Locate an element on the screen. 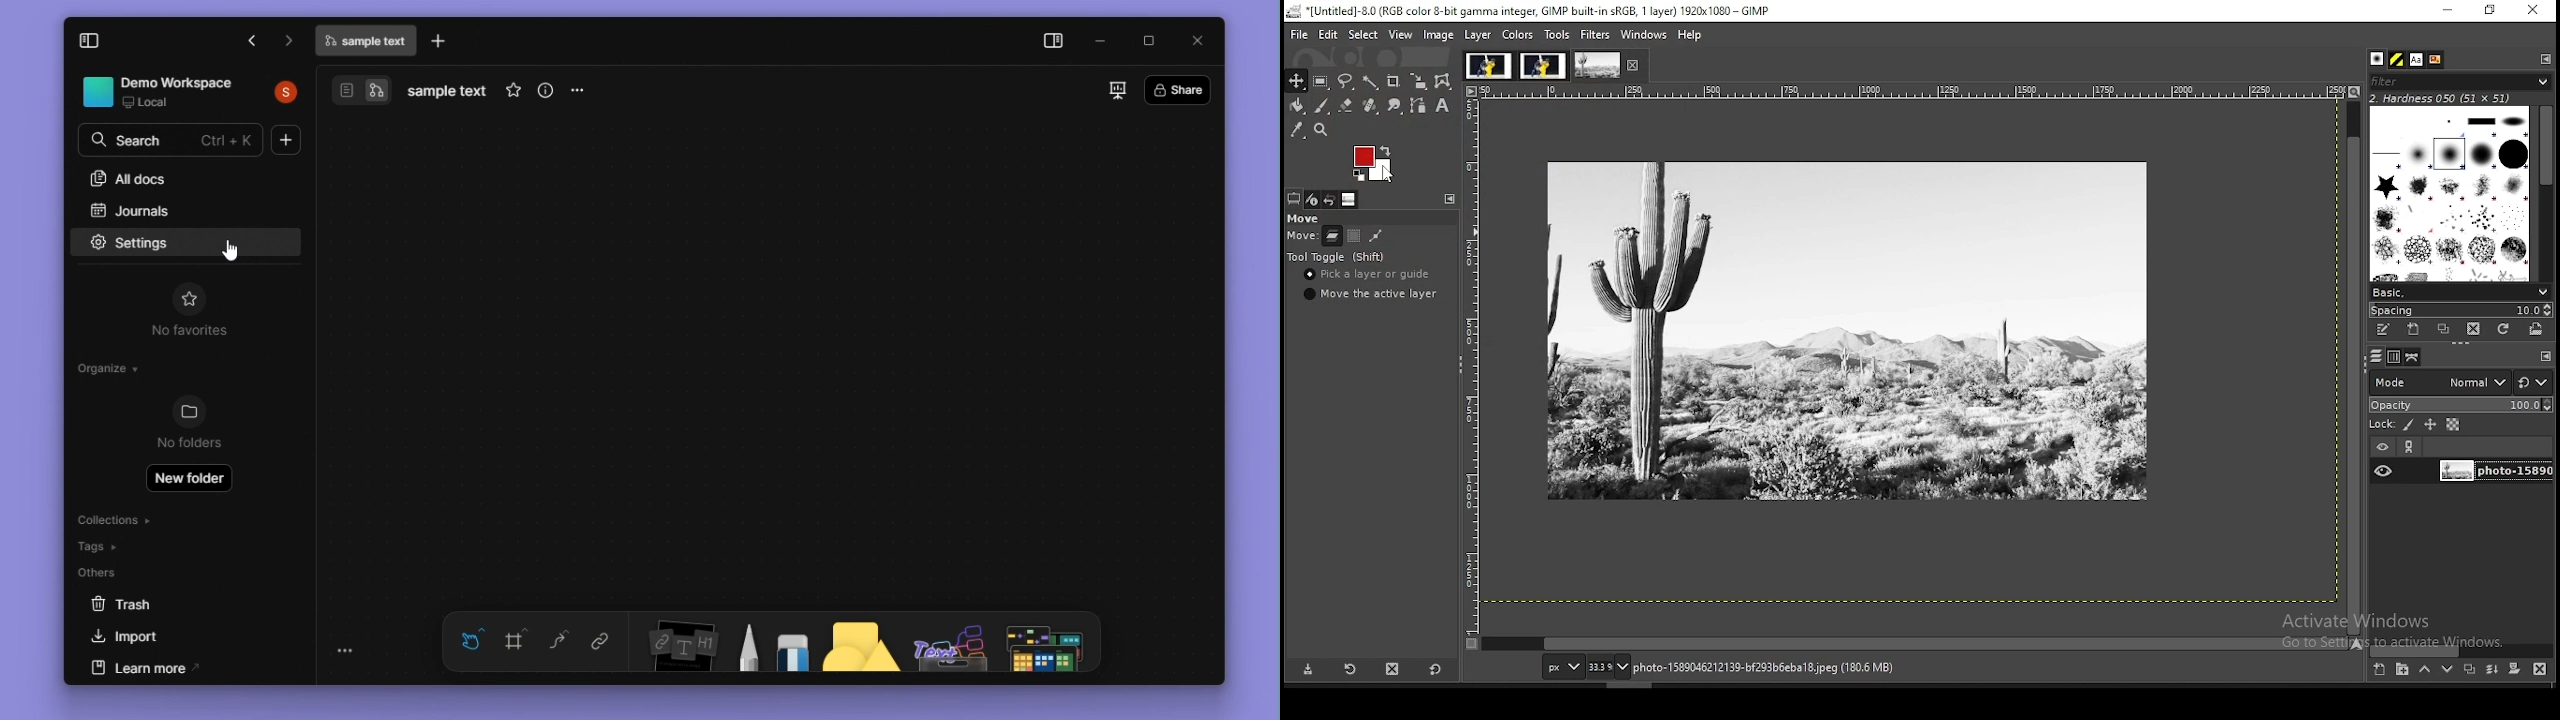 The width and height of the screenshot is (2576, 728). hardness 050 is located at coordinates (2465, 98).